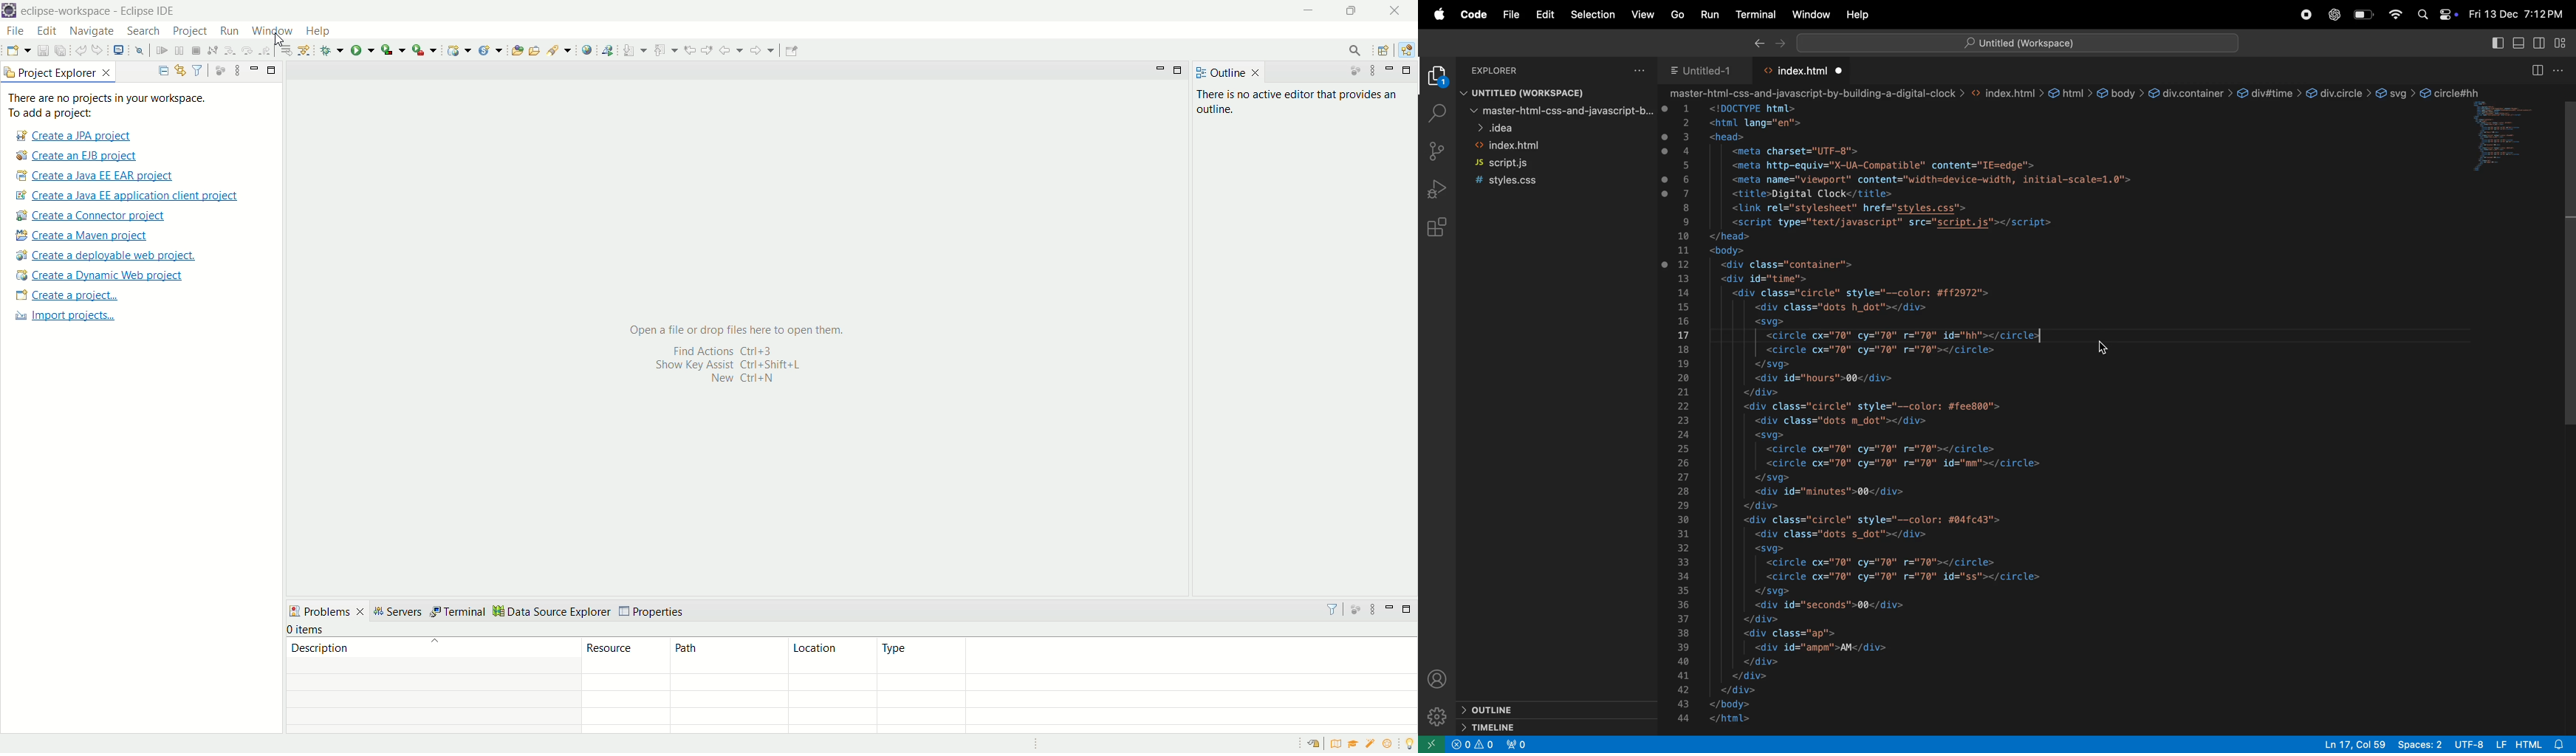 The height and width of the screenshot is (756, 2576). Describe the element at coordinates (1781, 44) in the screenshot. I see `forward` at that location.